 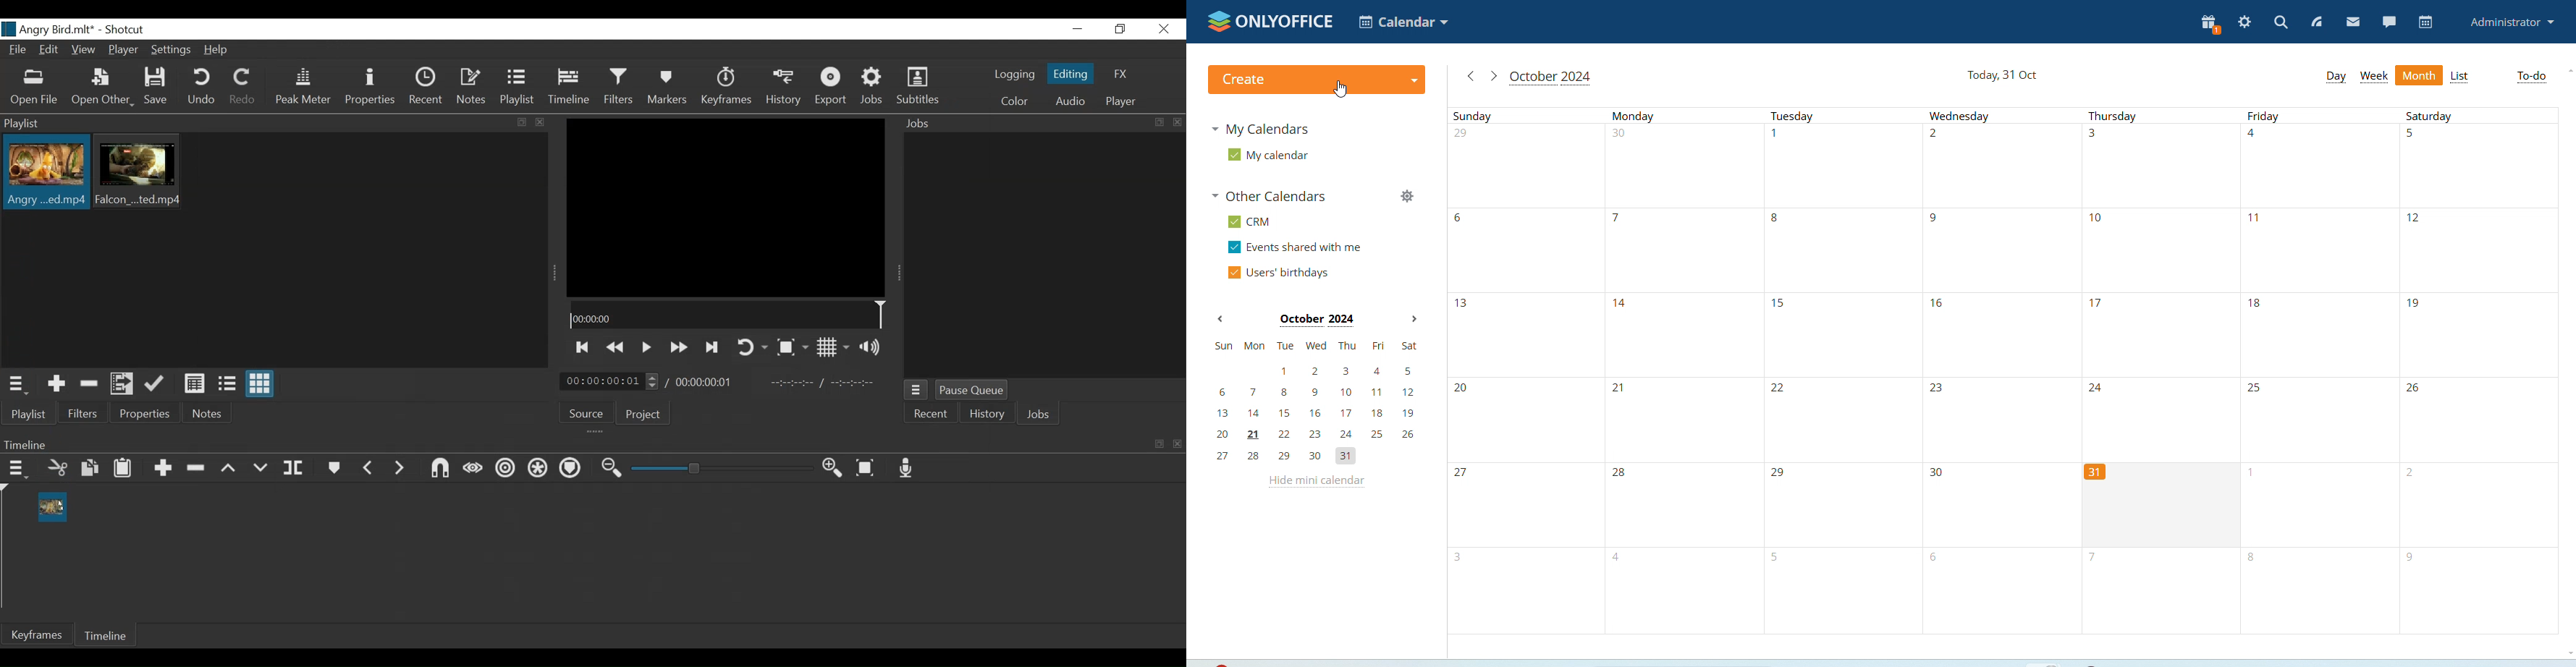 What do you see at coordinates (705, 382) in the screenshot?
I see `Total duration` at bounding box center [705, 382].